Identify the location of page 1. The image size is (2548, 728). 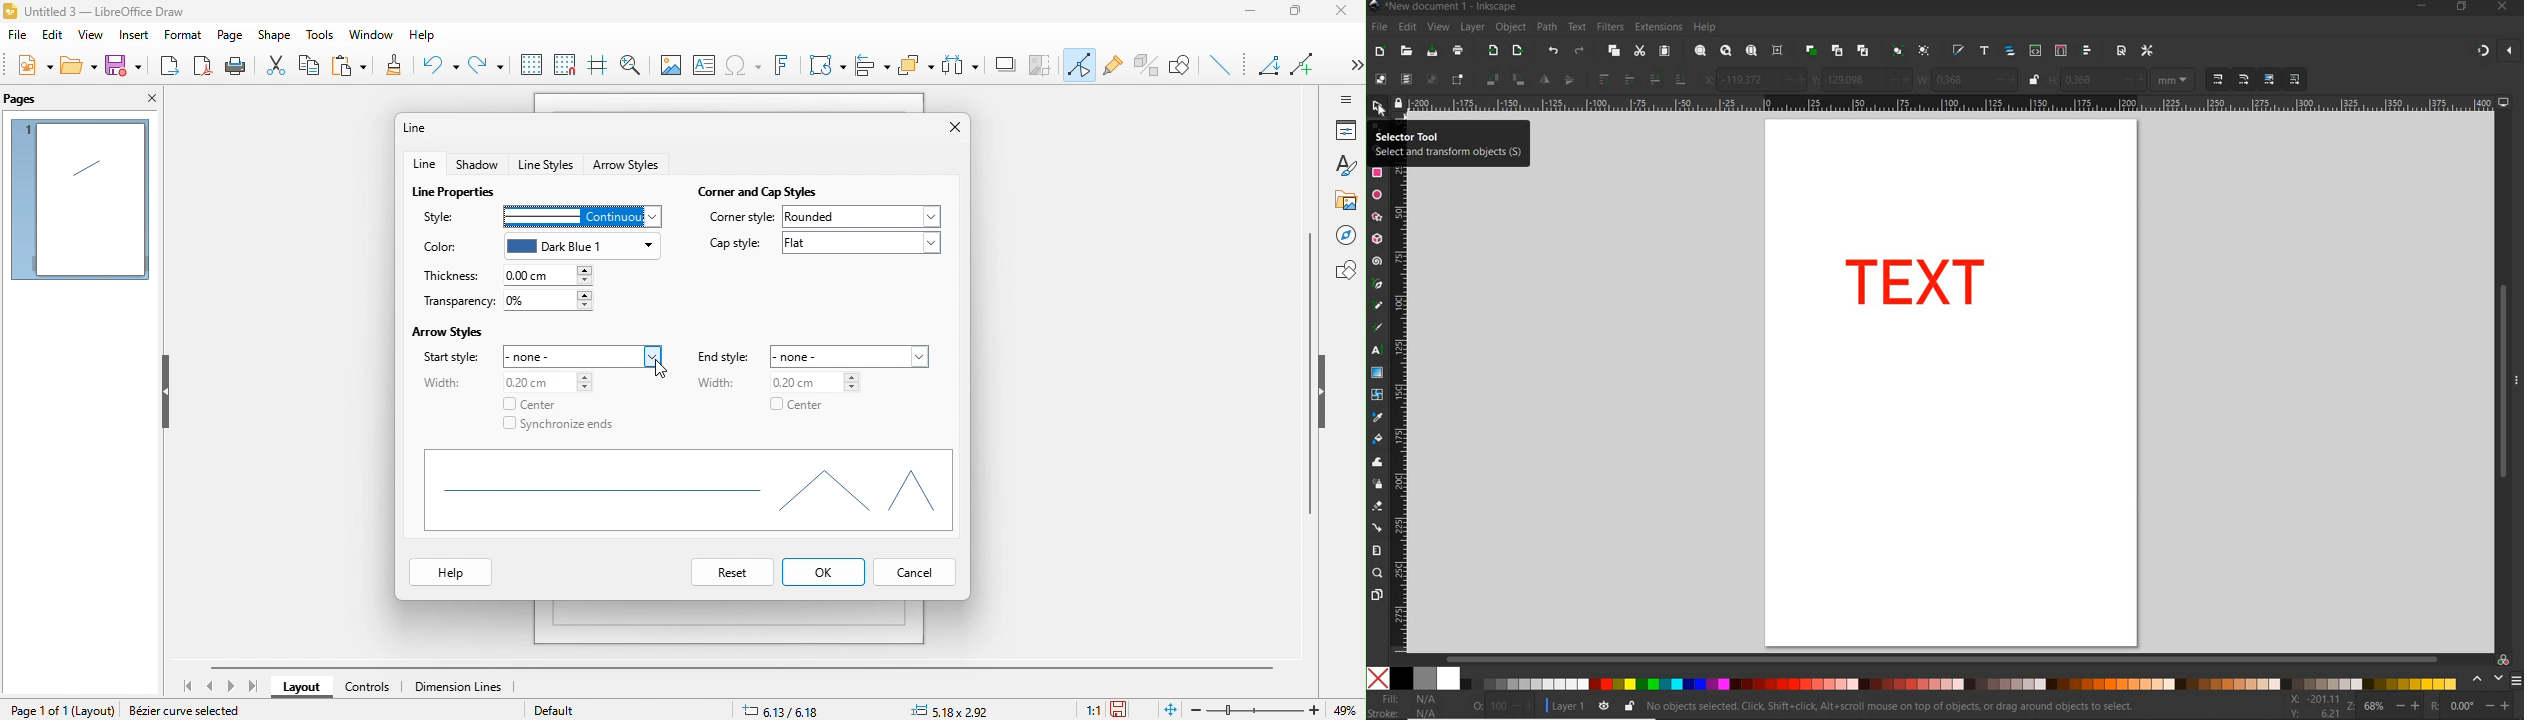
(80, 200).